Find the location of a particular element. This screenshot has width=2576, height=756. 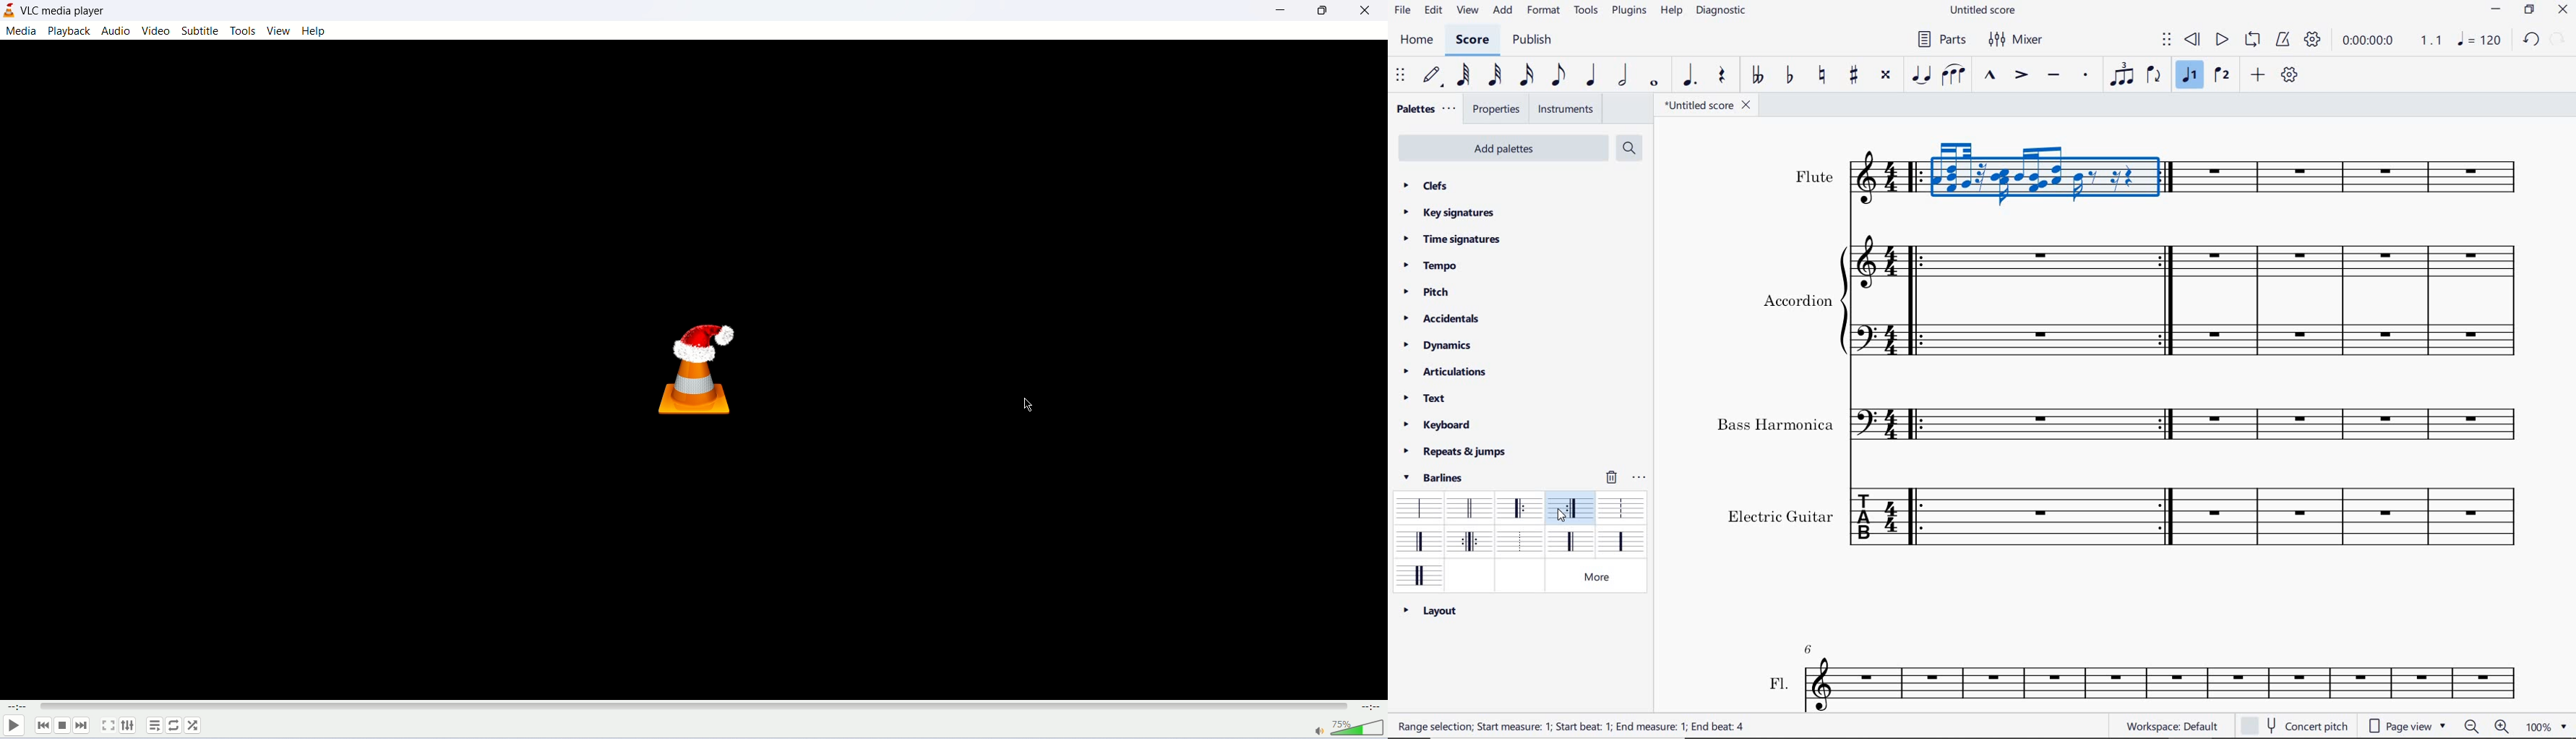

loop is located at coordinates (173, 725).